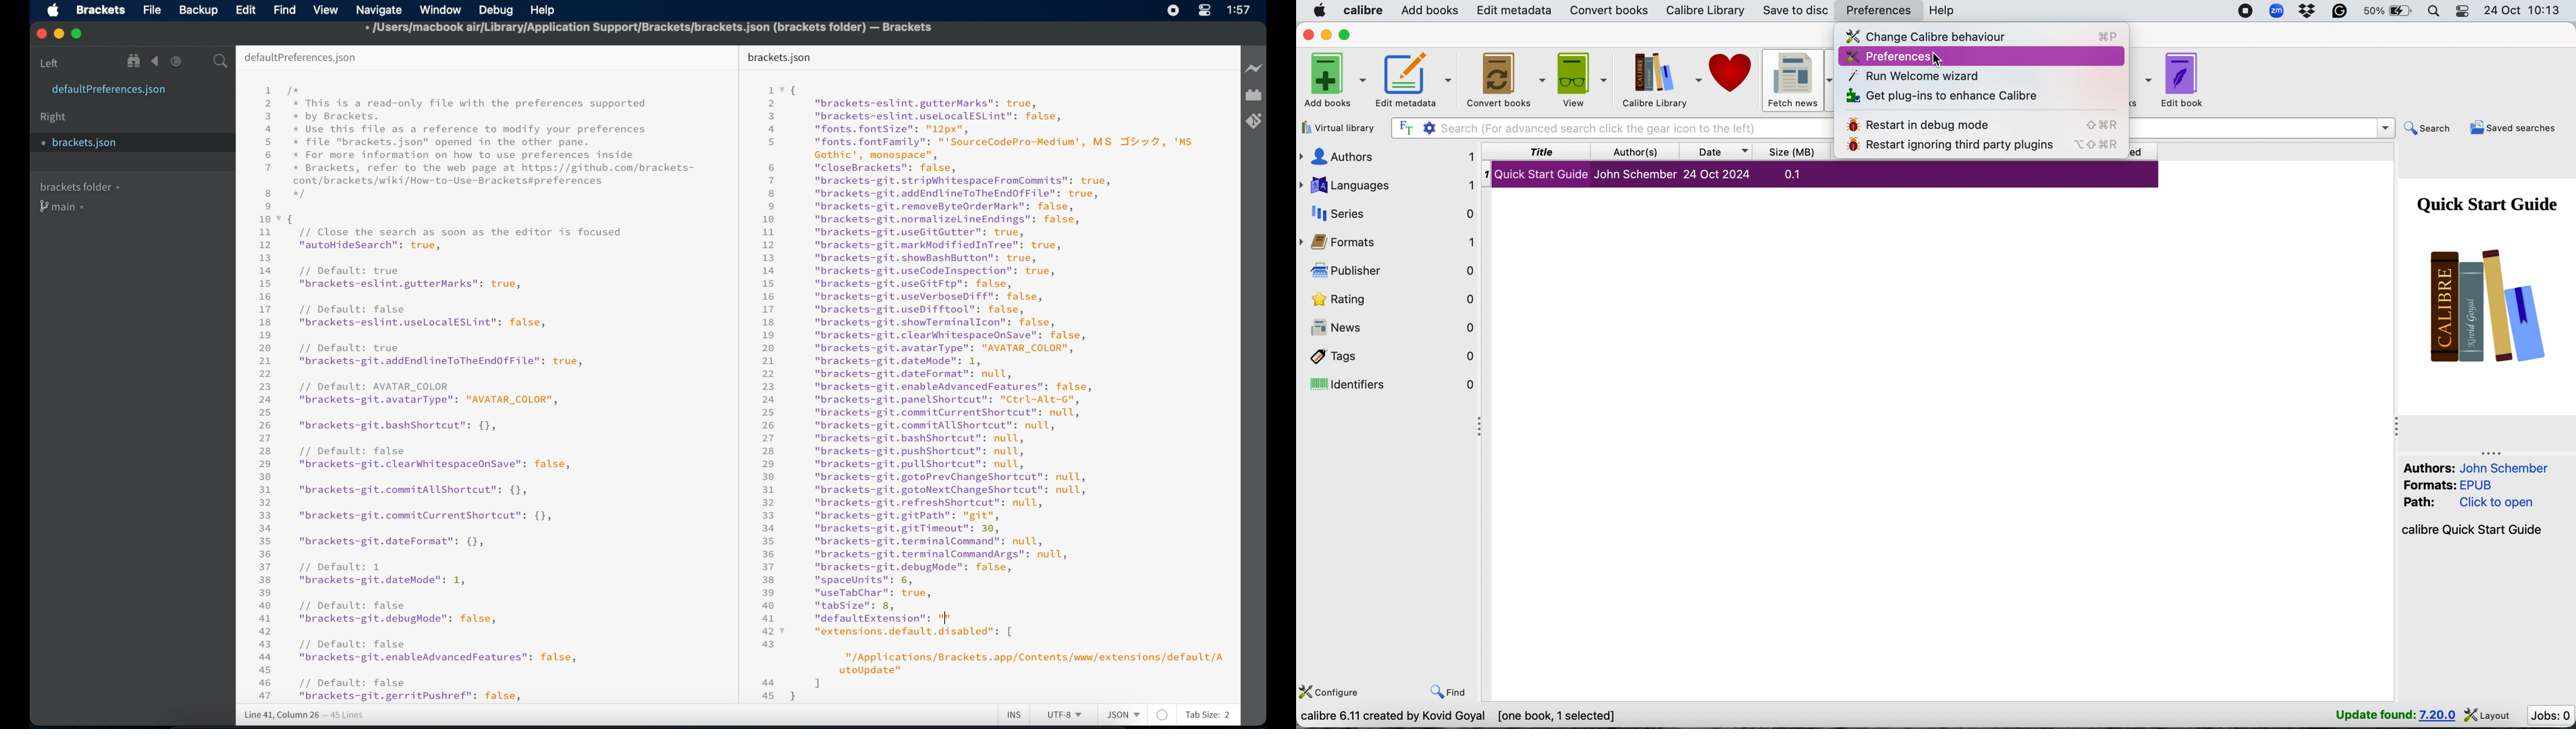 The height and width of the screenshot is (756, 2576). Describe the element at coordinates (1123, 716) in the screenshot. I see `json` at that location.